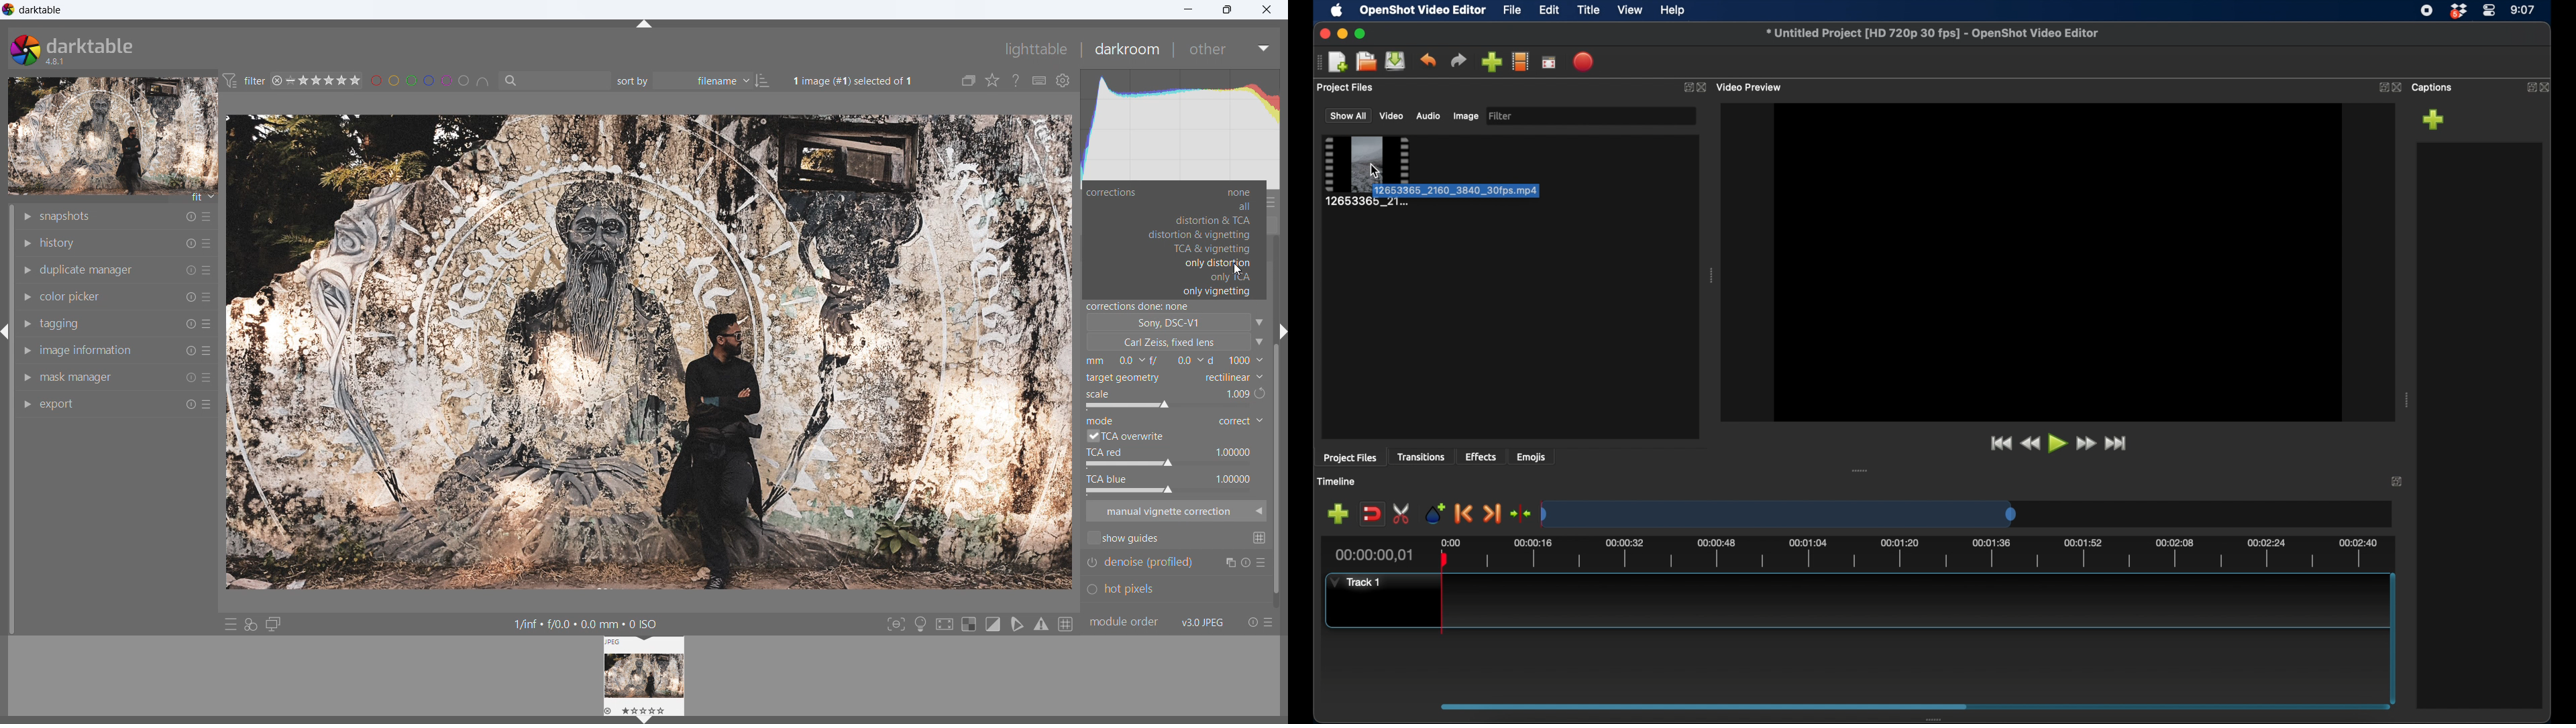 The image size is (2576, 728). I want to click on click to change the type of overlays shown on thumbnails, so click(993, 81).